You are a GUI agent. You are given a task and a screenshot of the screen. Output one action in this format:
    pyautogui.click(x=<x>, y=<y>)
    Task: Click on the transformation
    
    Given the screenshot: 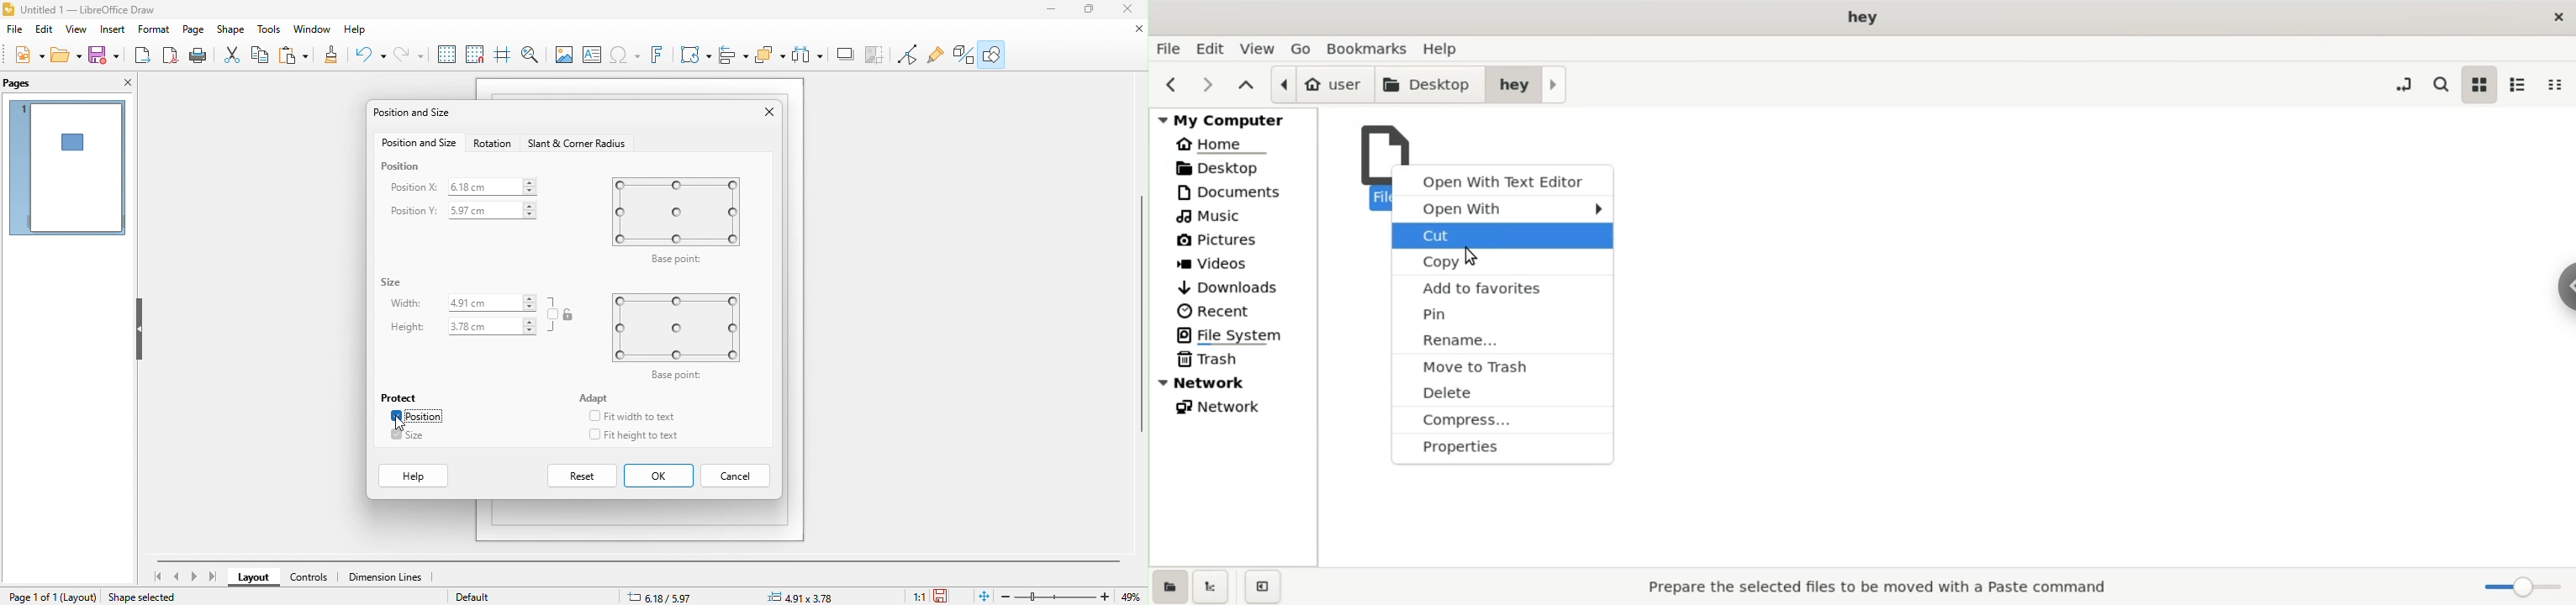 What is the action you would take?
    pyautogui.click(x=695, y=55)
    